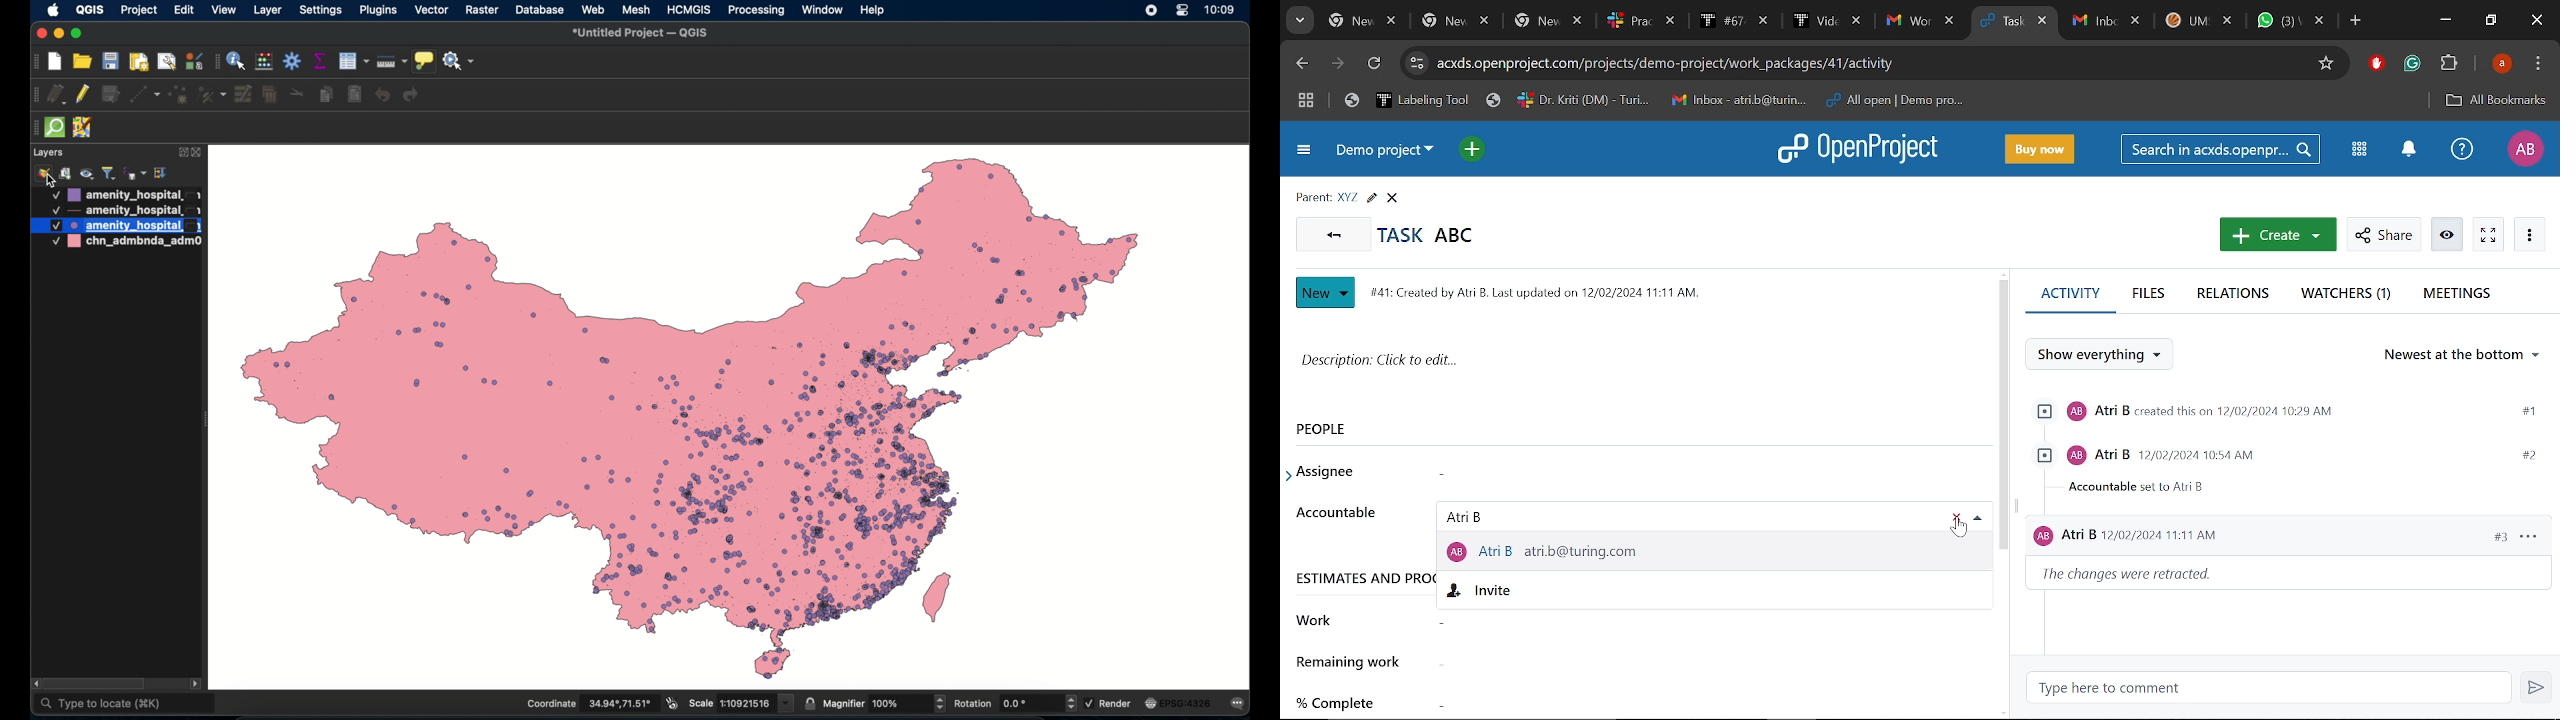 The height and width of the screenshot is (728, 2576). What do you see at coordinates (293, 61) in the screenshot?
I see `toolbox` at bounding box center [293, 61].